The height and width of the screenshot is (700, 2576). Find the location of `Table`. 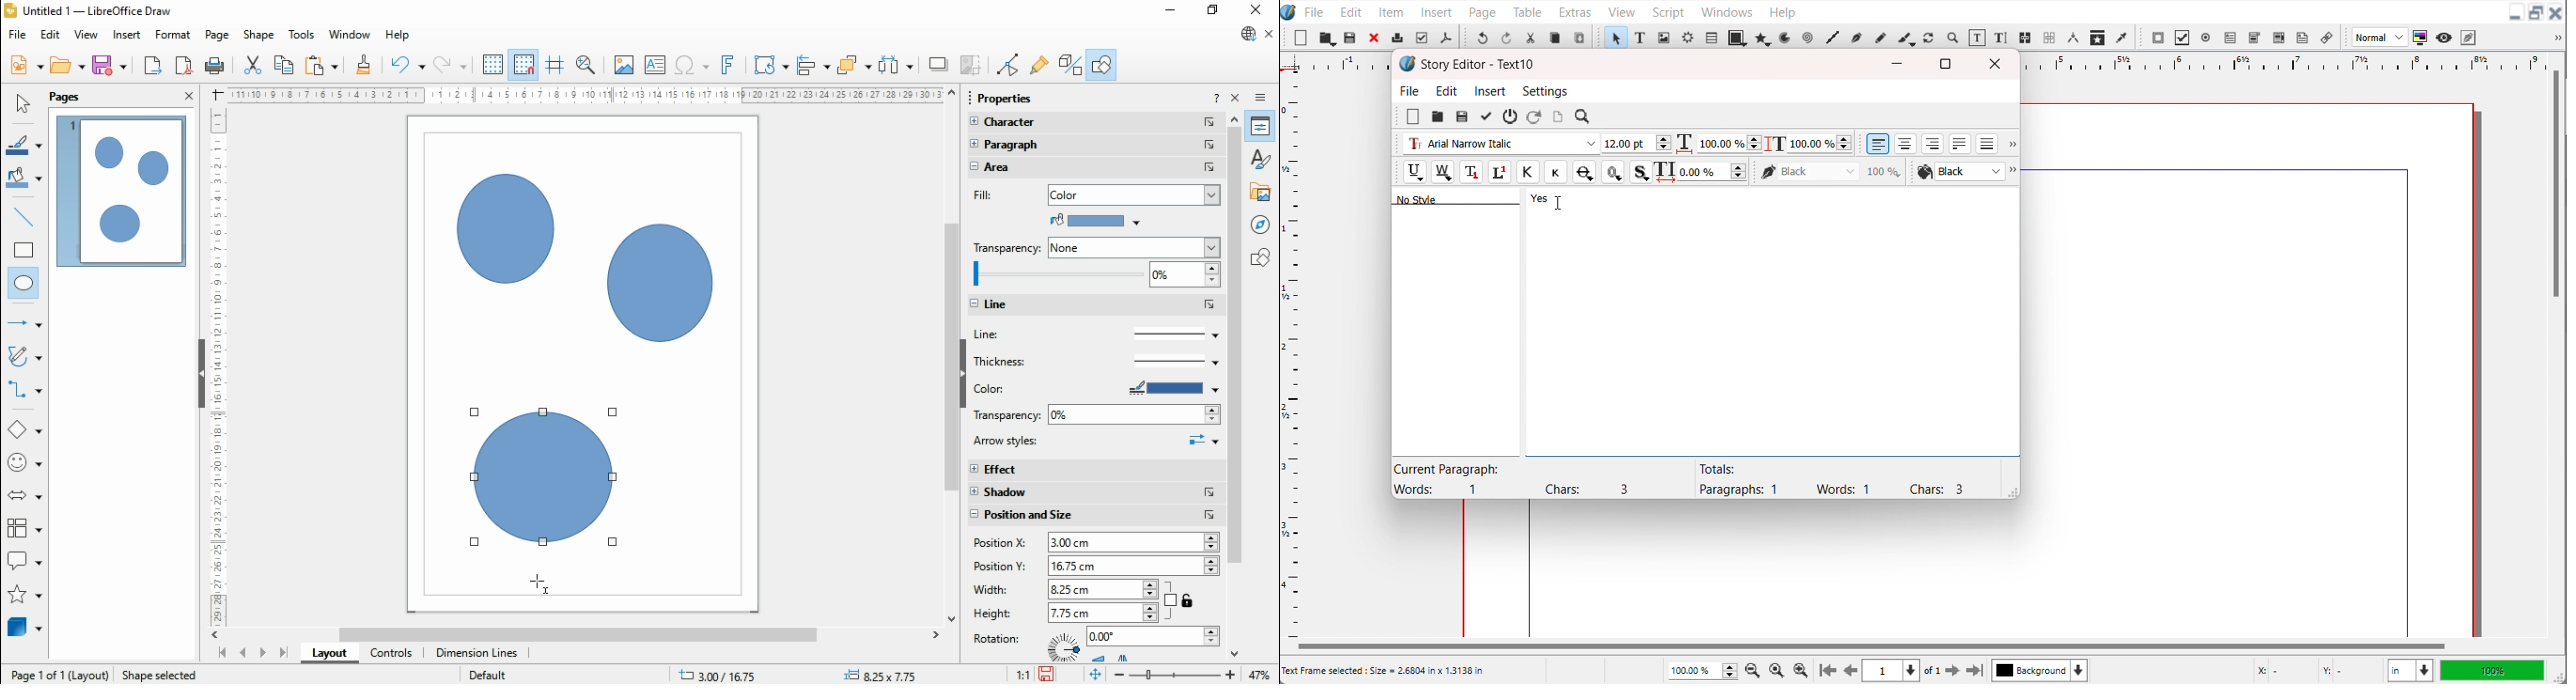

Table is located at coordinates (1528, 11).